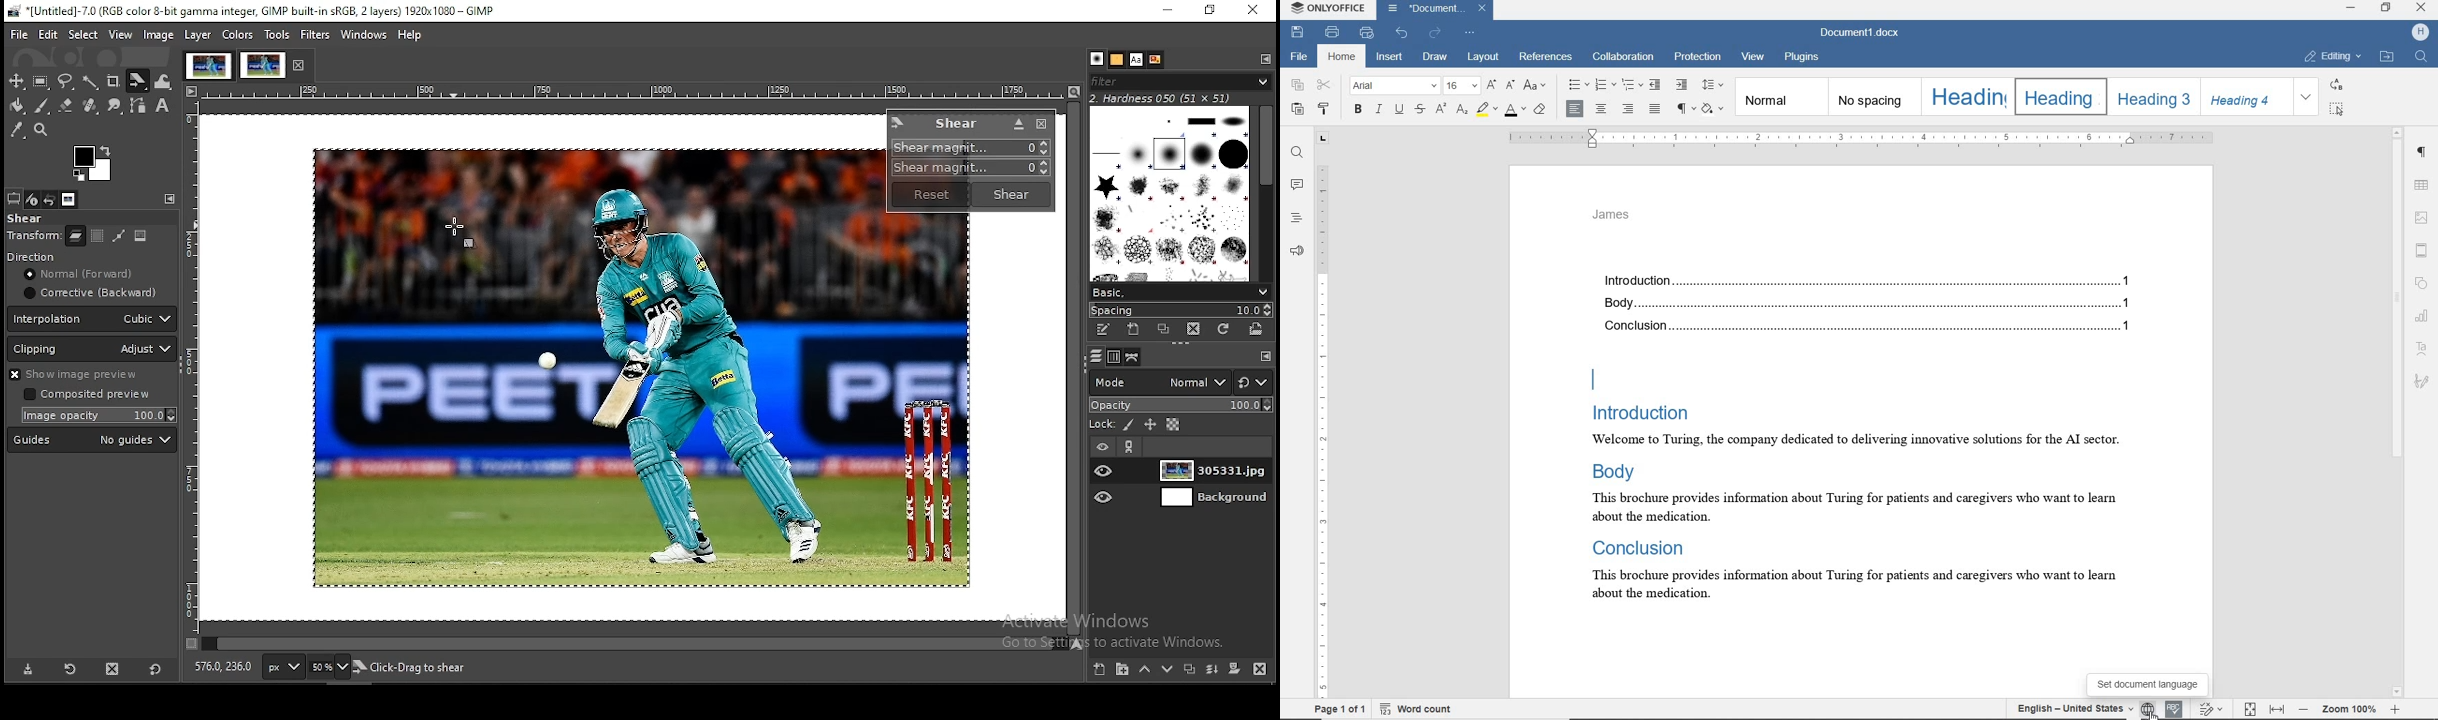  I want to click on warp transform, so click(167, 82).